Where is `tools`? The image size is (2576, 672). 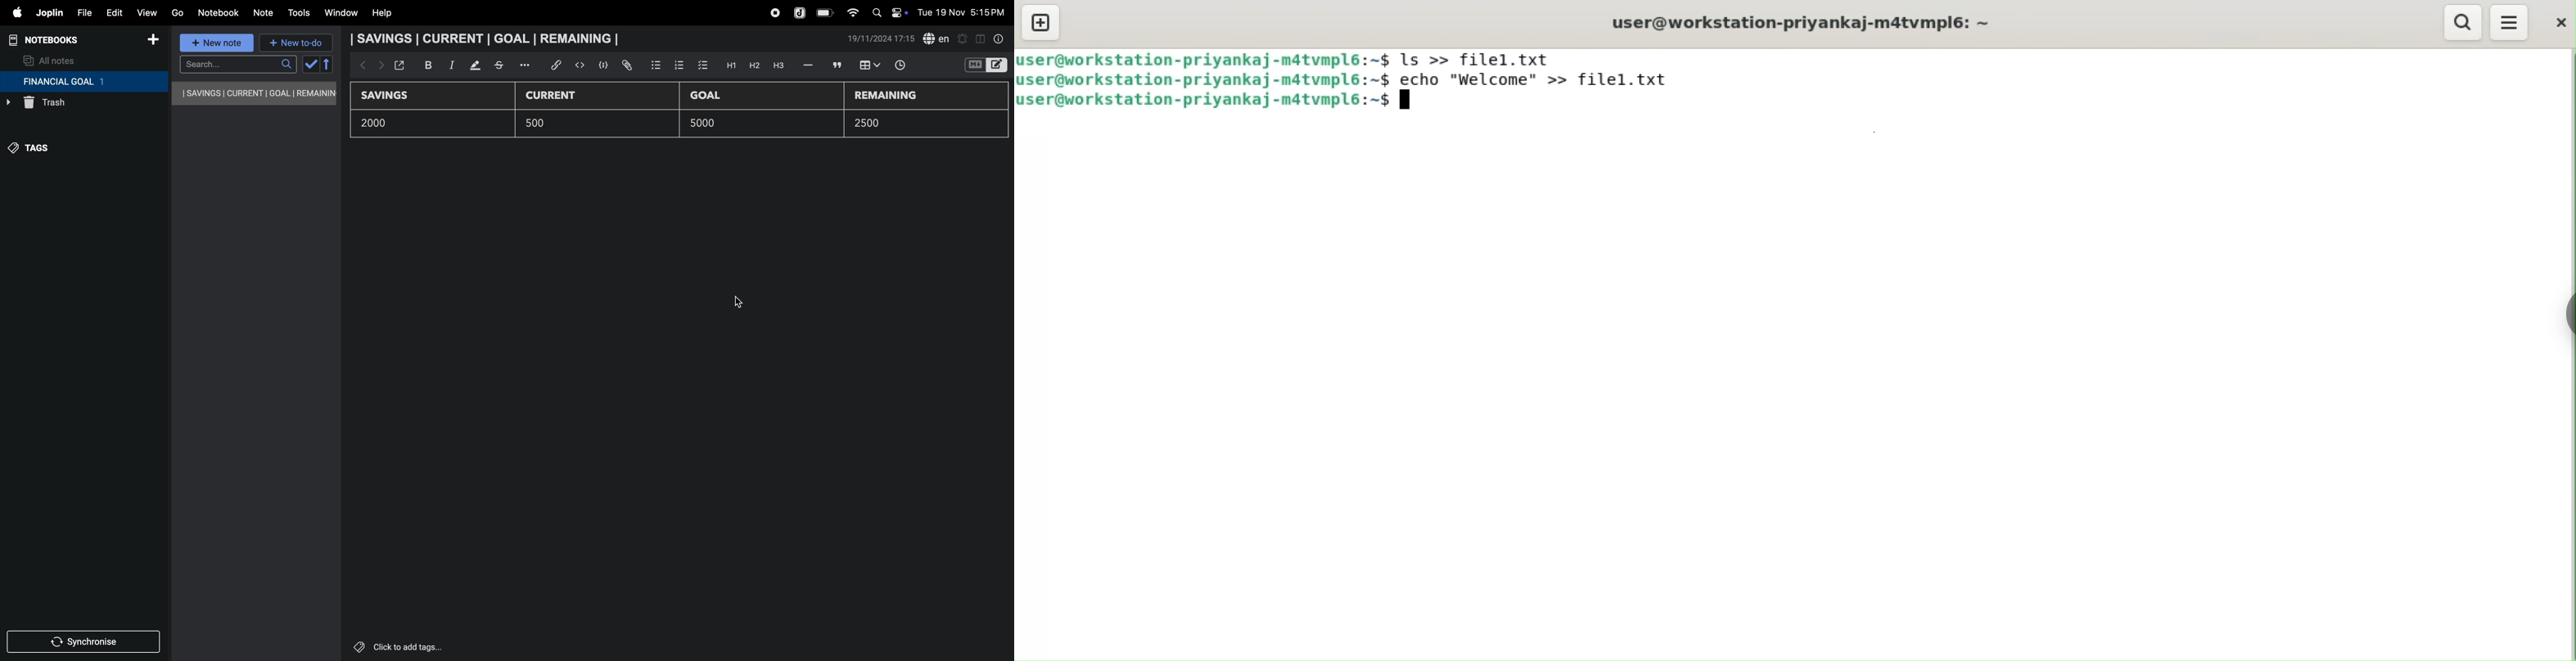 tools is located at coordinates (297, 13).